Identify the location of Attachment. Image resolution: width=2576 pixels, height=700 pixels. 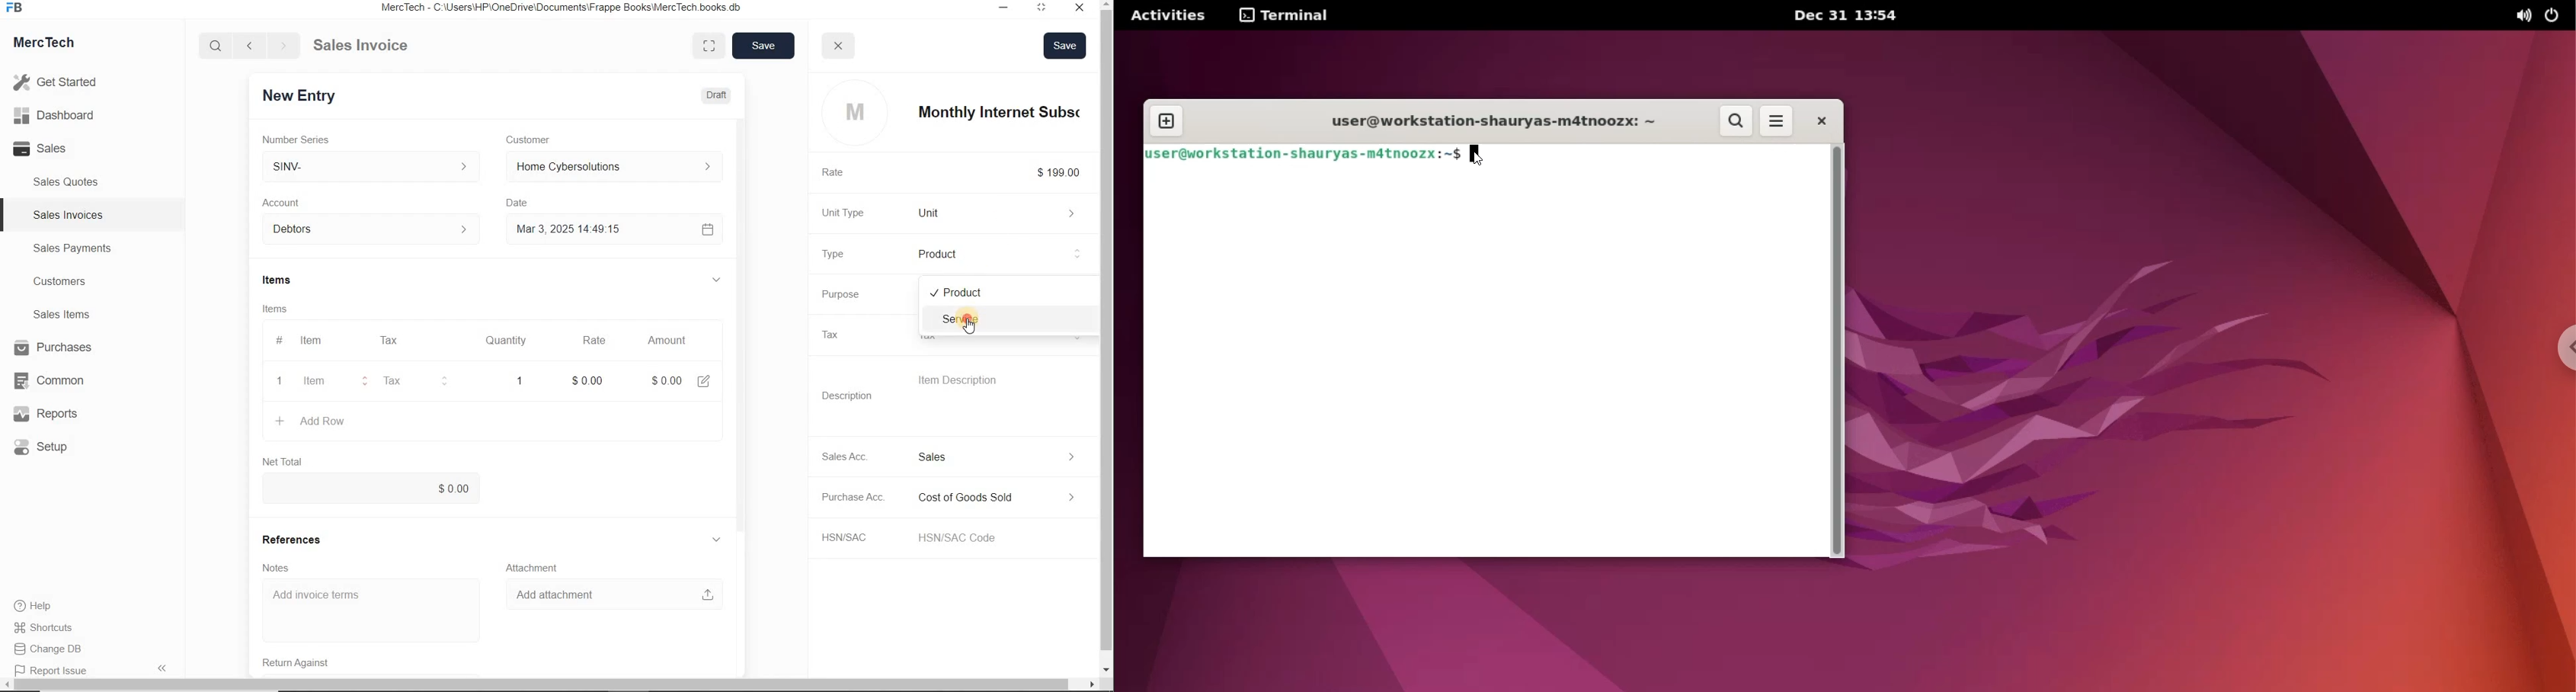
(537, 566).